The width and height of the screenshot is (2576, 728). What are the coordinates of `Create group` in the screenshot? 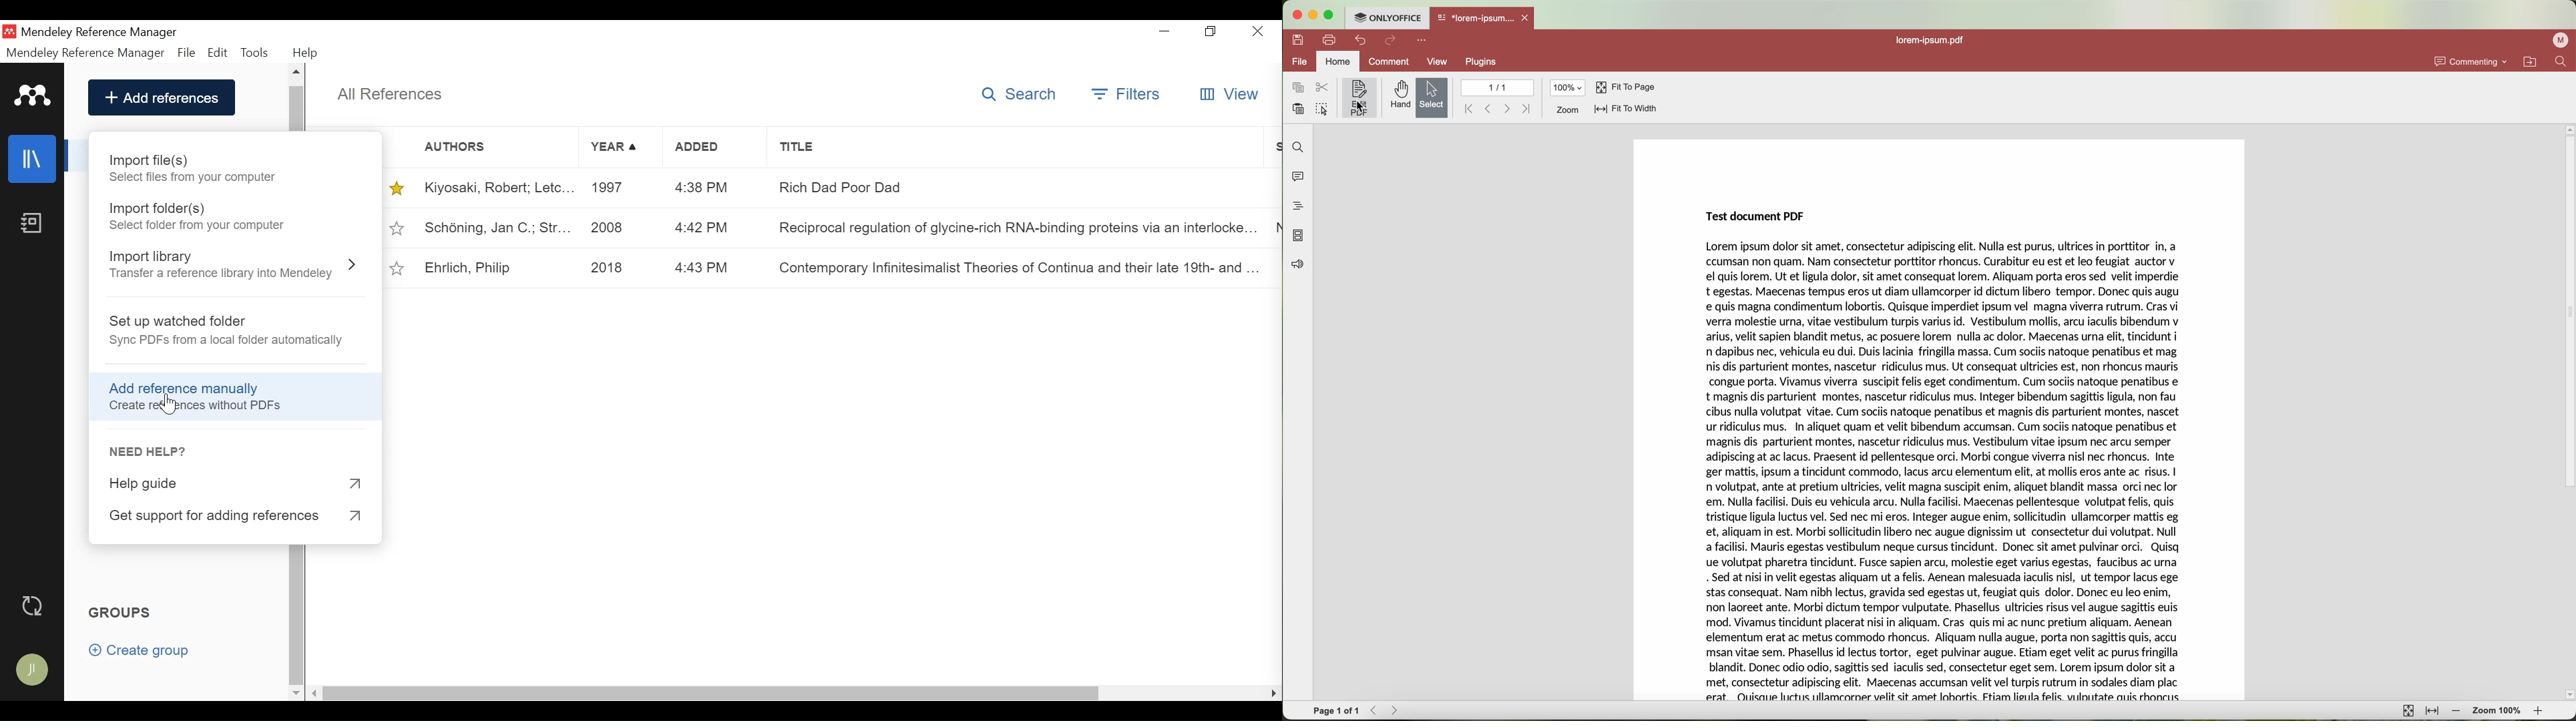 It's located at (139, 651).